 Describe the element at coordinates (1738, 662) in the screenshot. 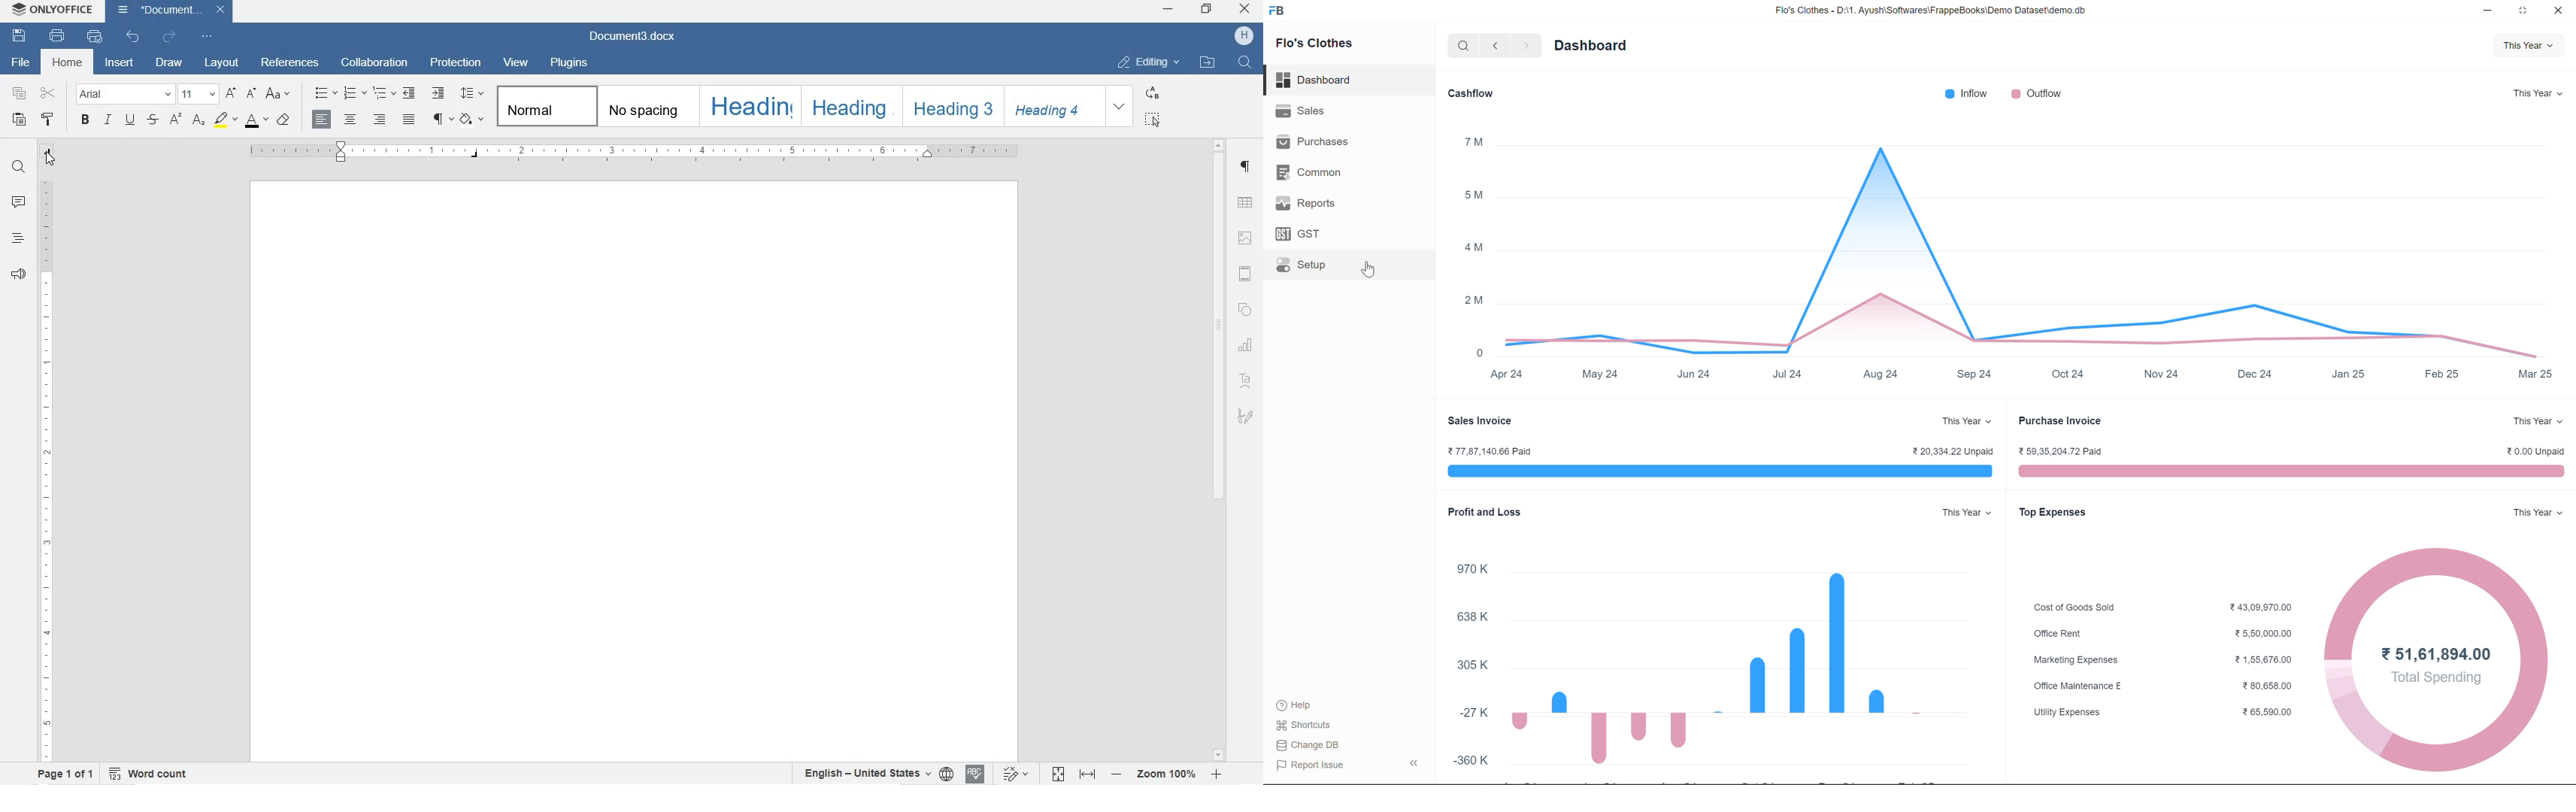

I see `bar graph` at that location.